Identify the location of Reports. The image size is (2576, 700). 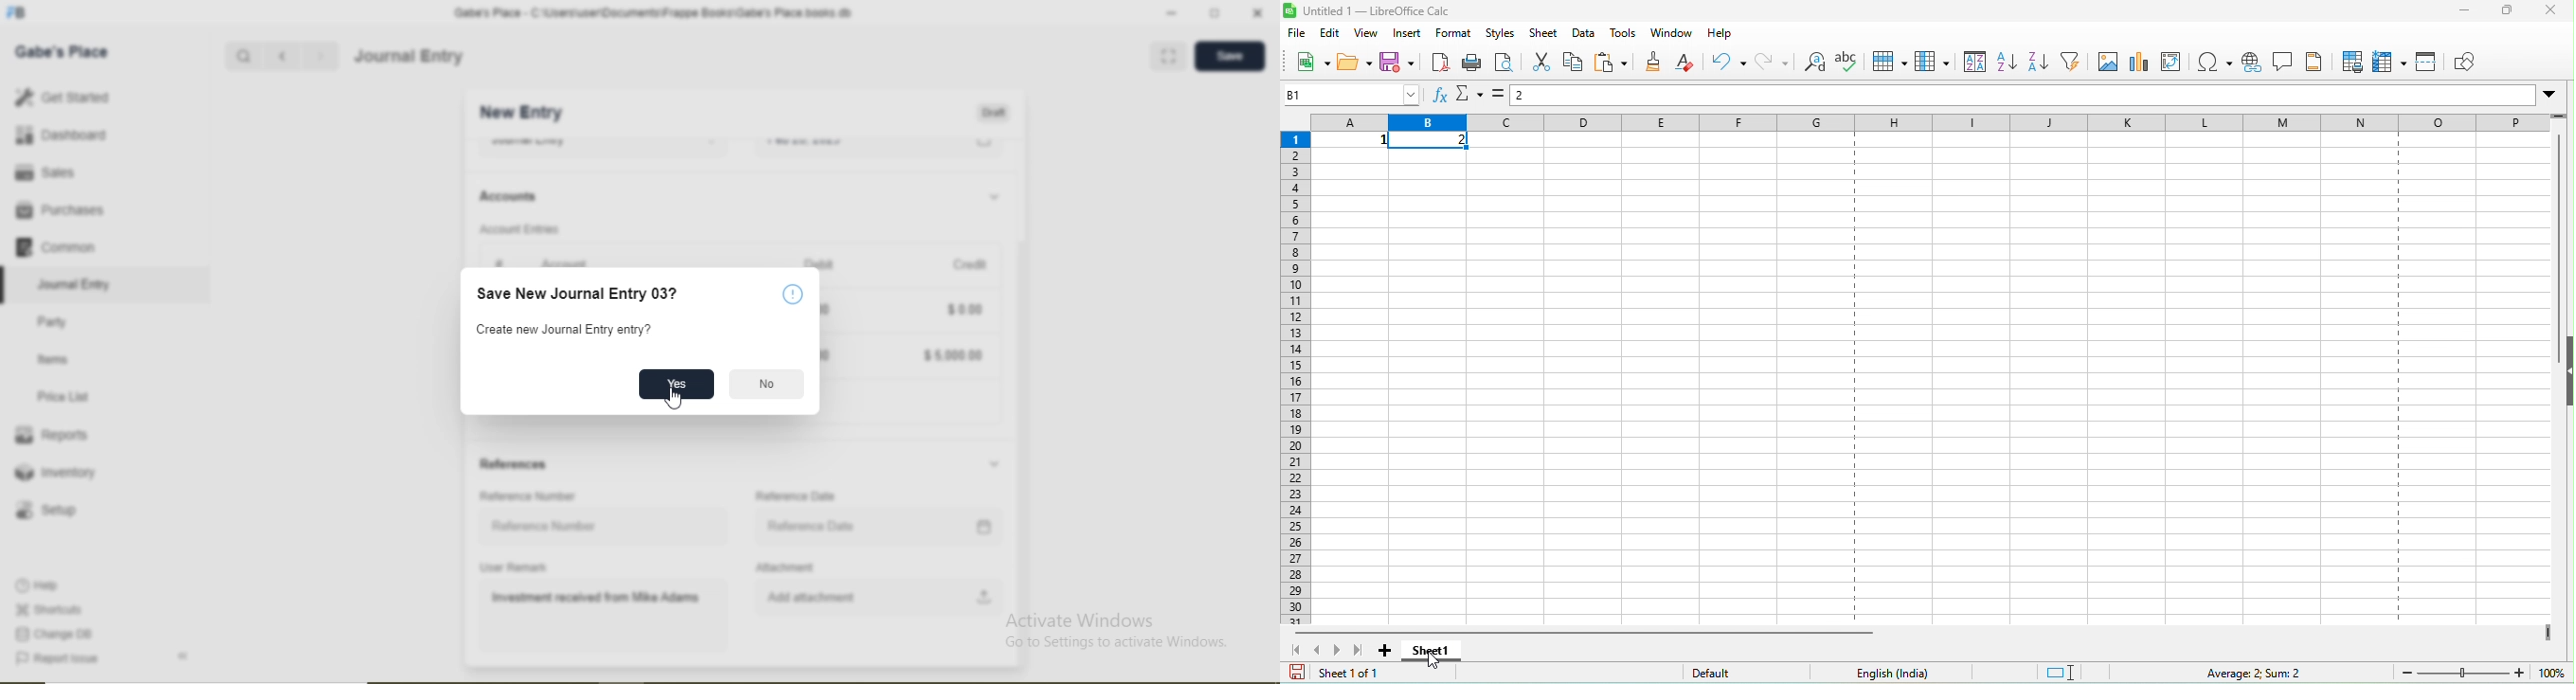
(51, 435).